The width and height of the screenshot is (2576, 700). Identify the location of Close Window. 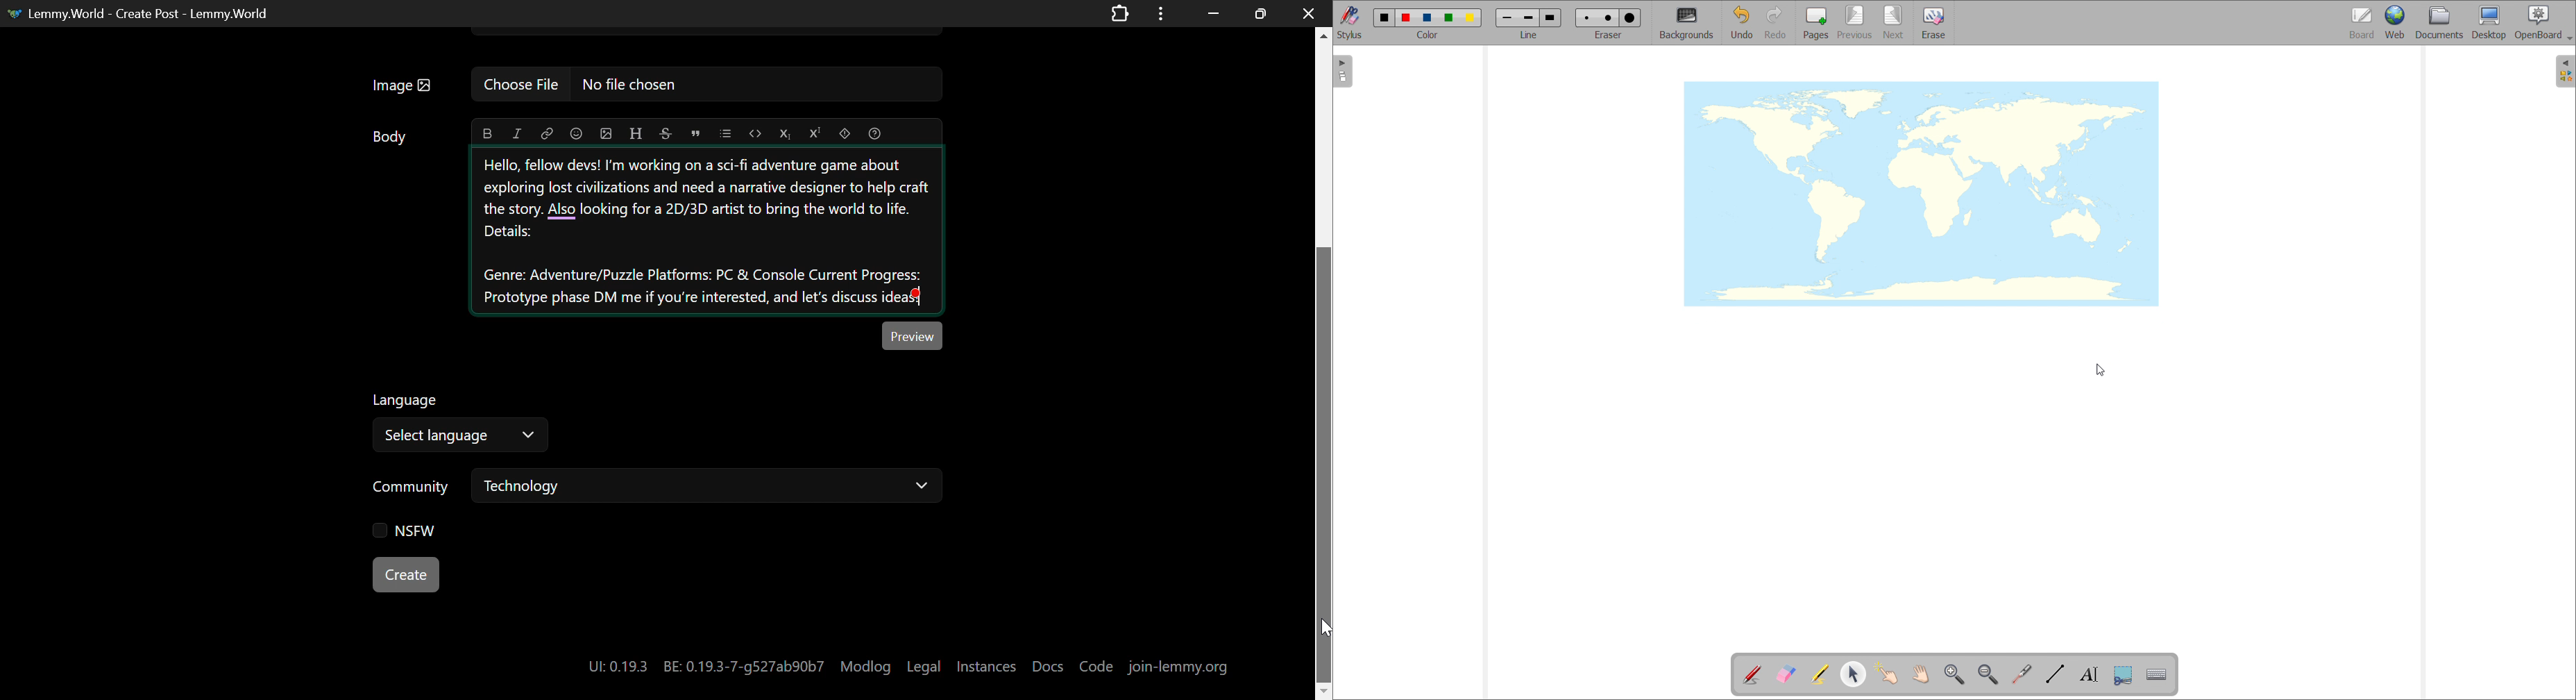
(1305, 14).